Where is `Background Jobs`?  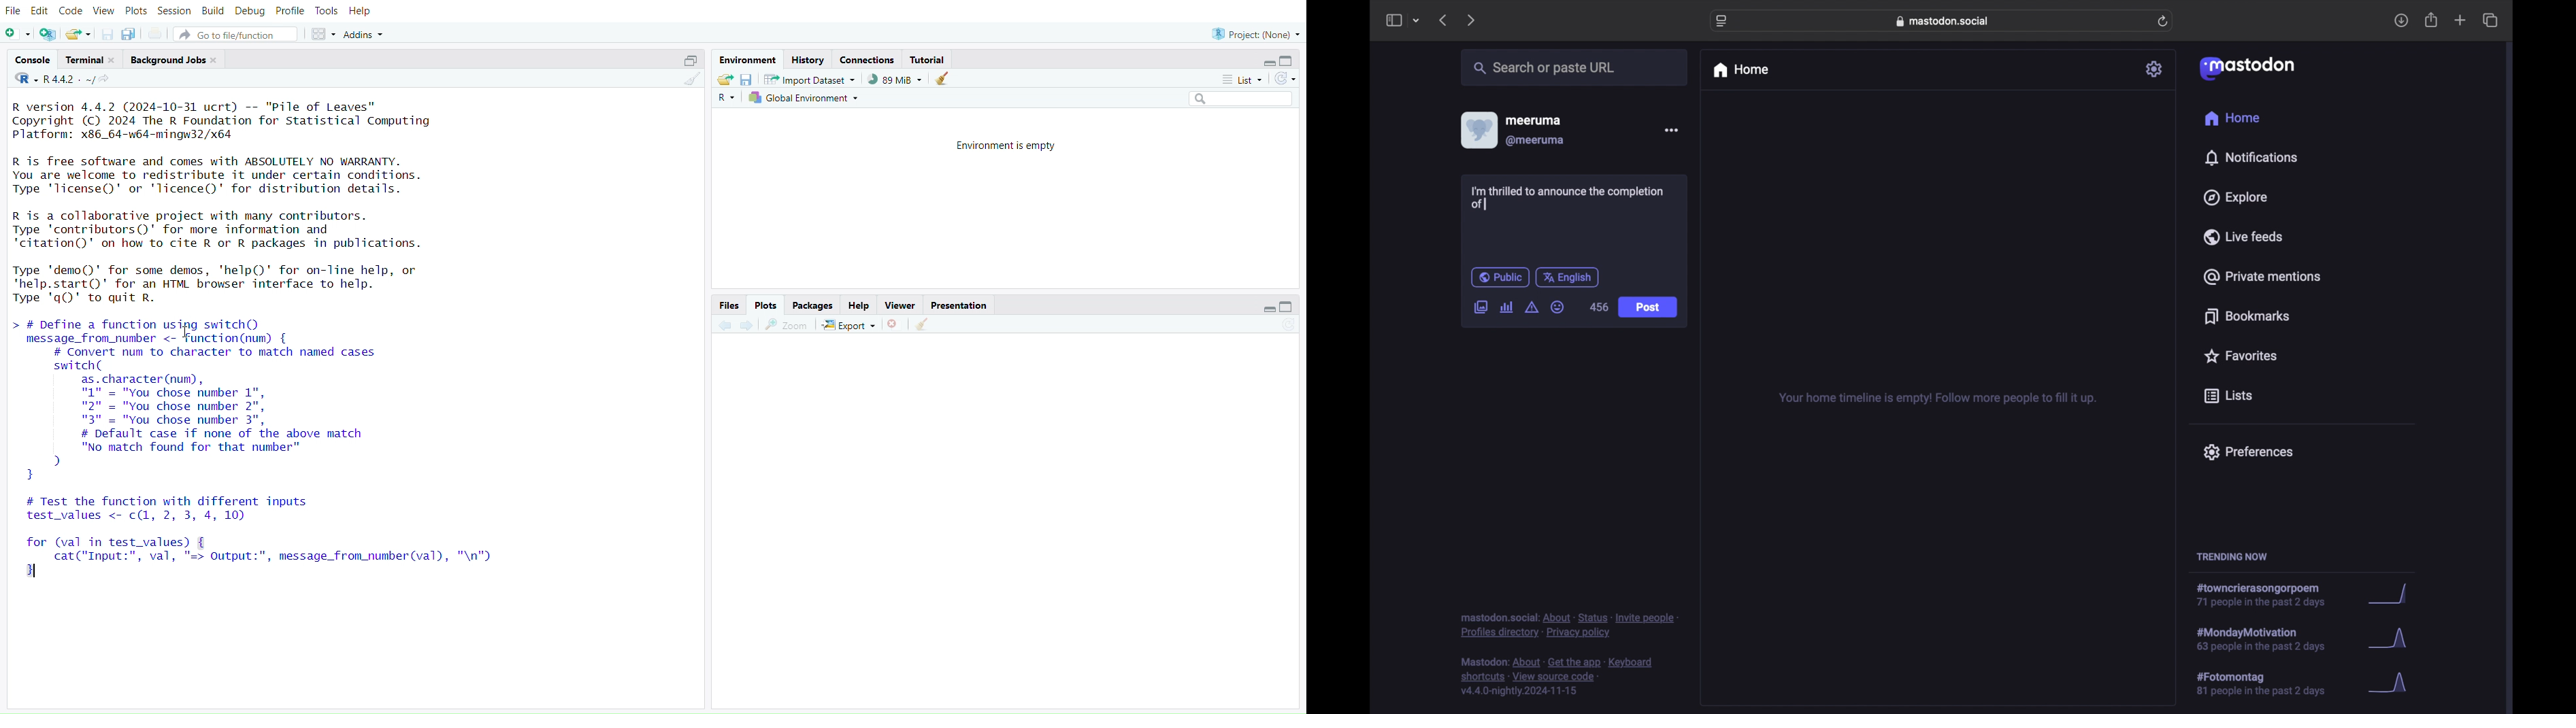
Background Jobs is located at coordinates (174, 57).